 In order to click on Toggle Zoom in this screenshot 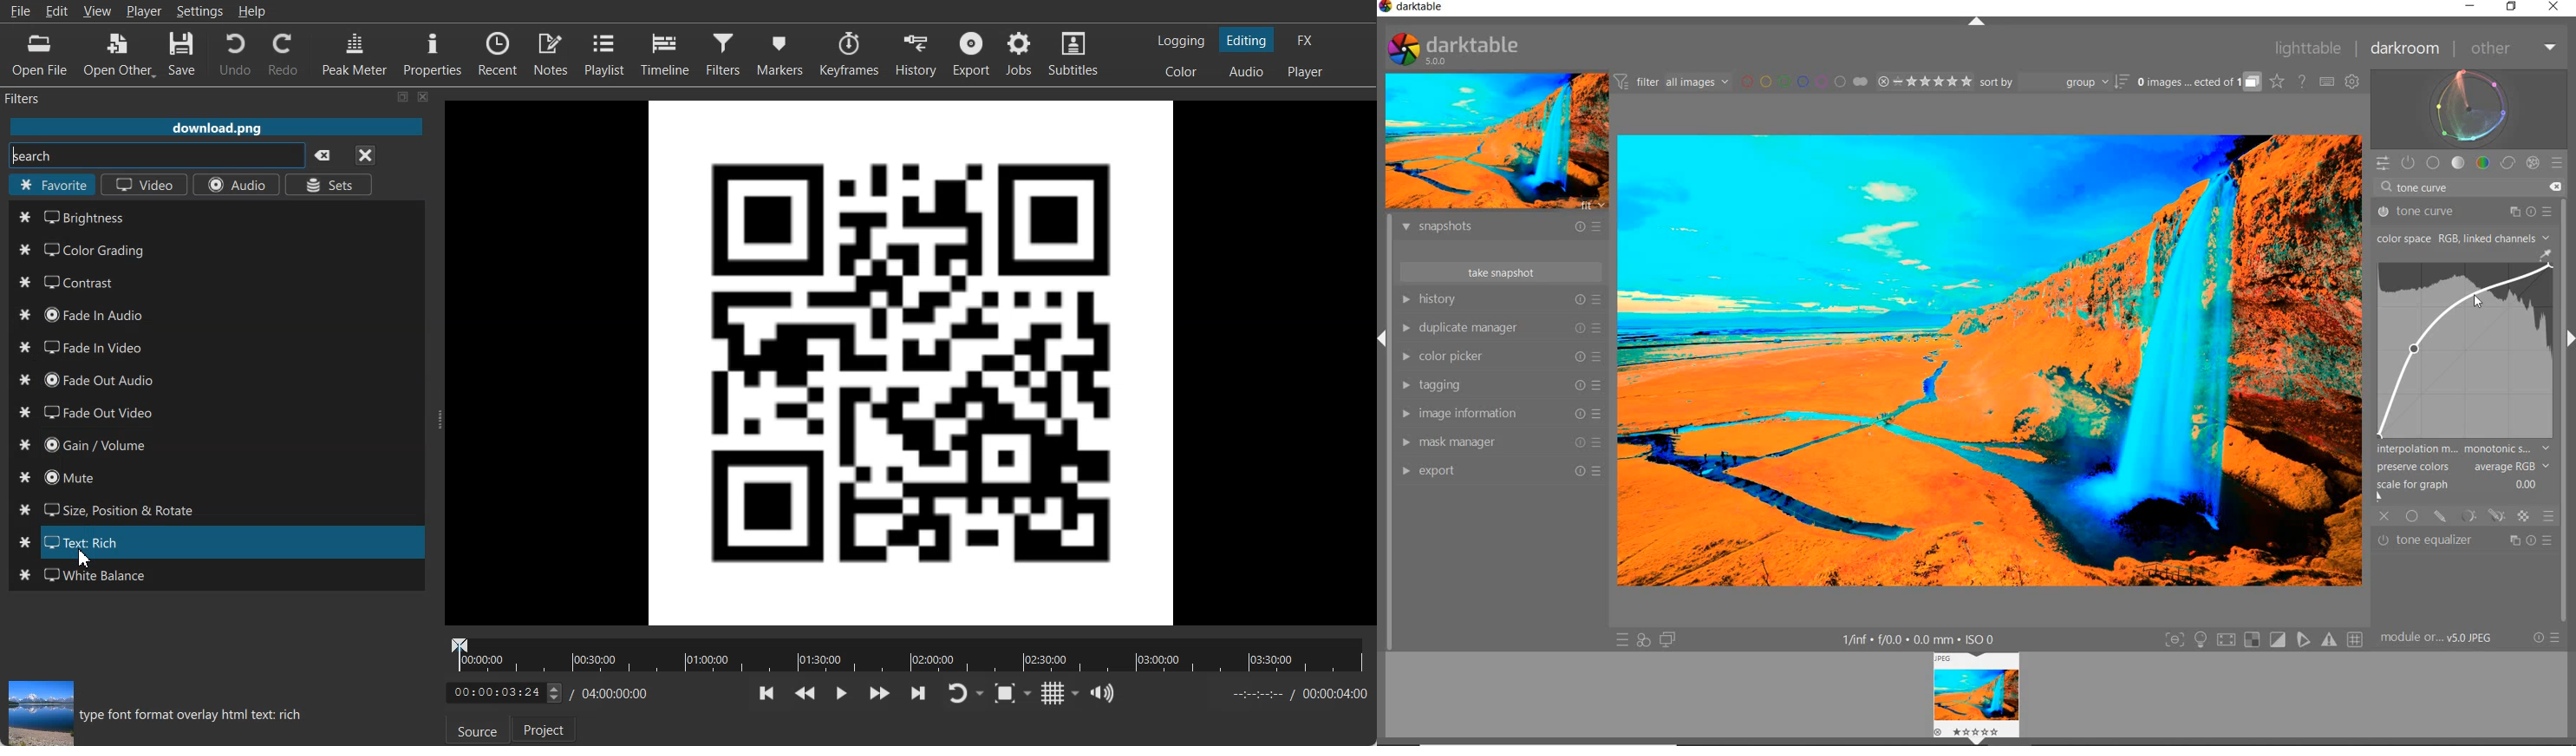, I will do `click(1007, 694)`.